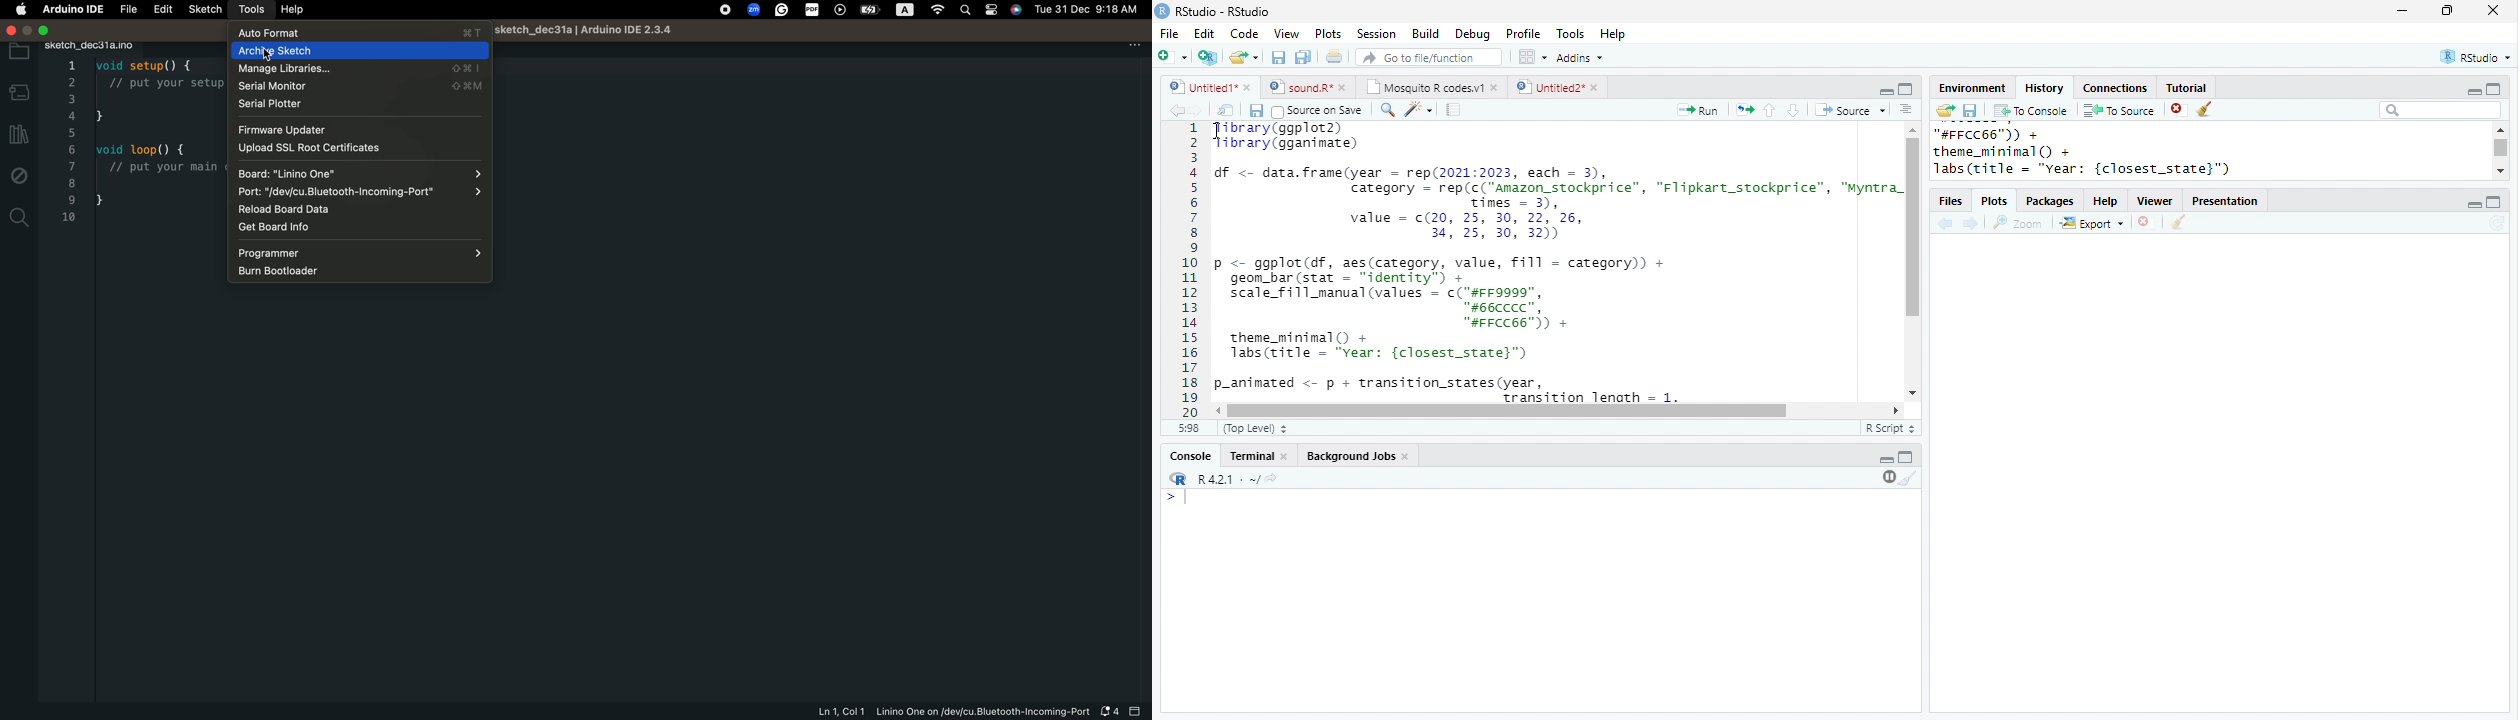 This screenshot has height=728, width=2520. What do you see at coordinates (1896, 410) in the screenshot?
I see `scroll left` at bounding box center [1896, 410].